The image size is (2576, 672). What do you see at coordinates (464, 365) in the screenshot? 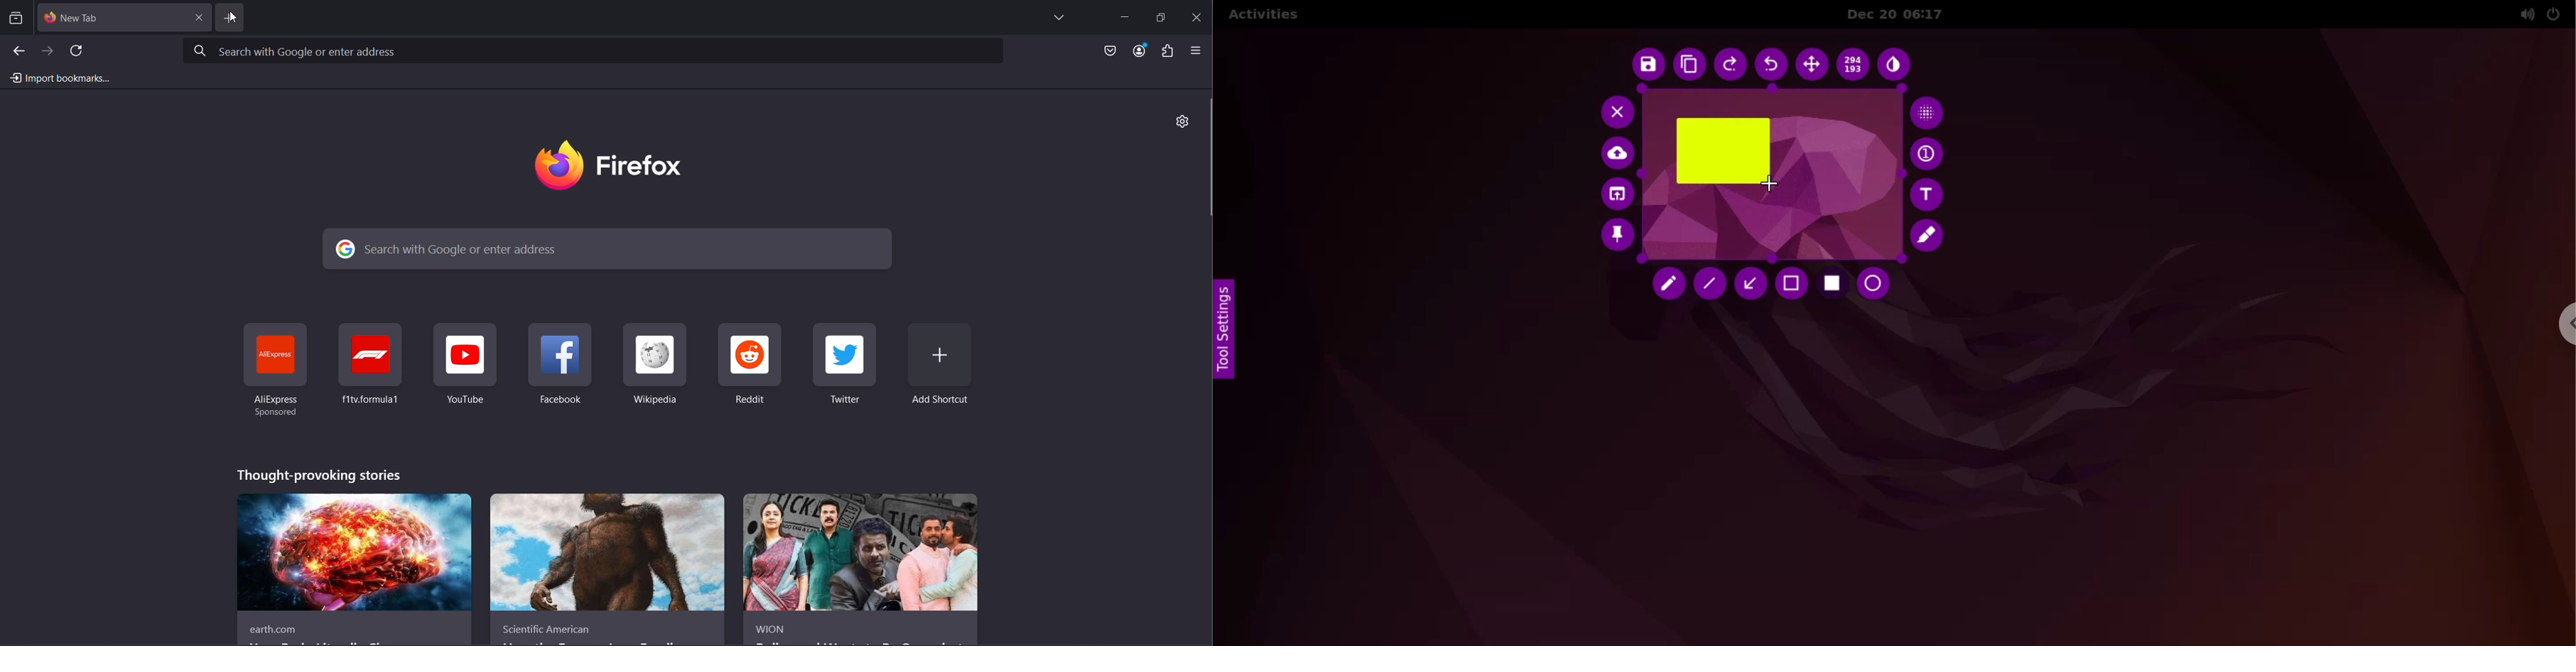
I see `shortcut` at bounding box center [464, 365].